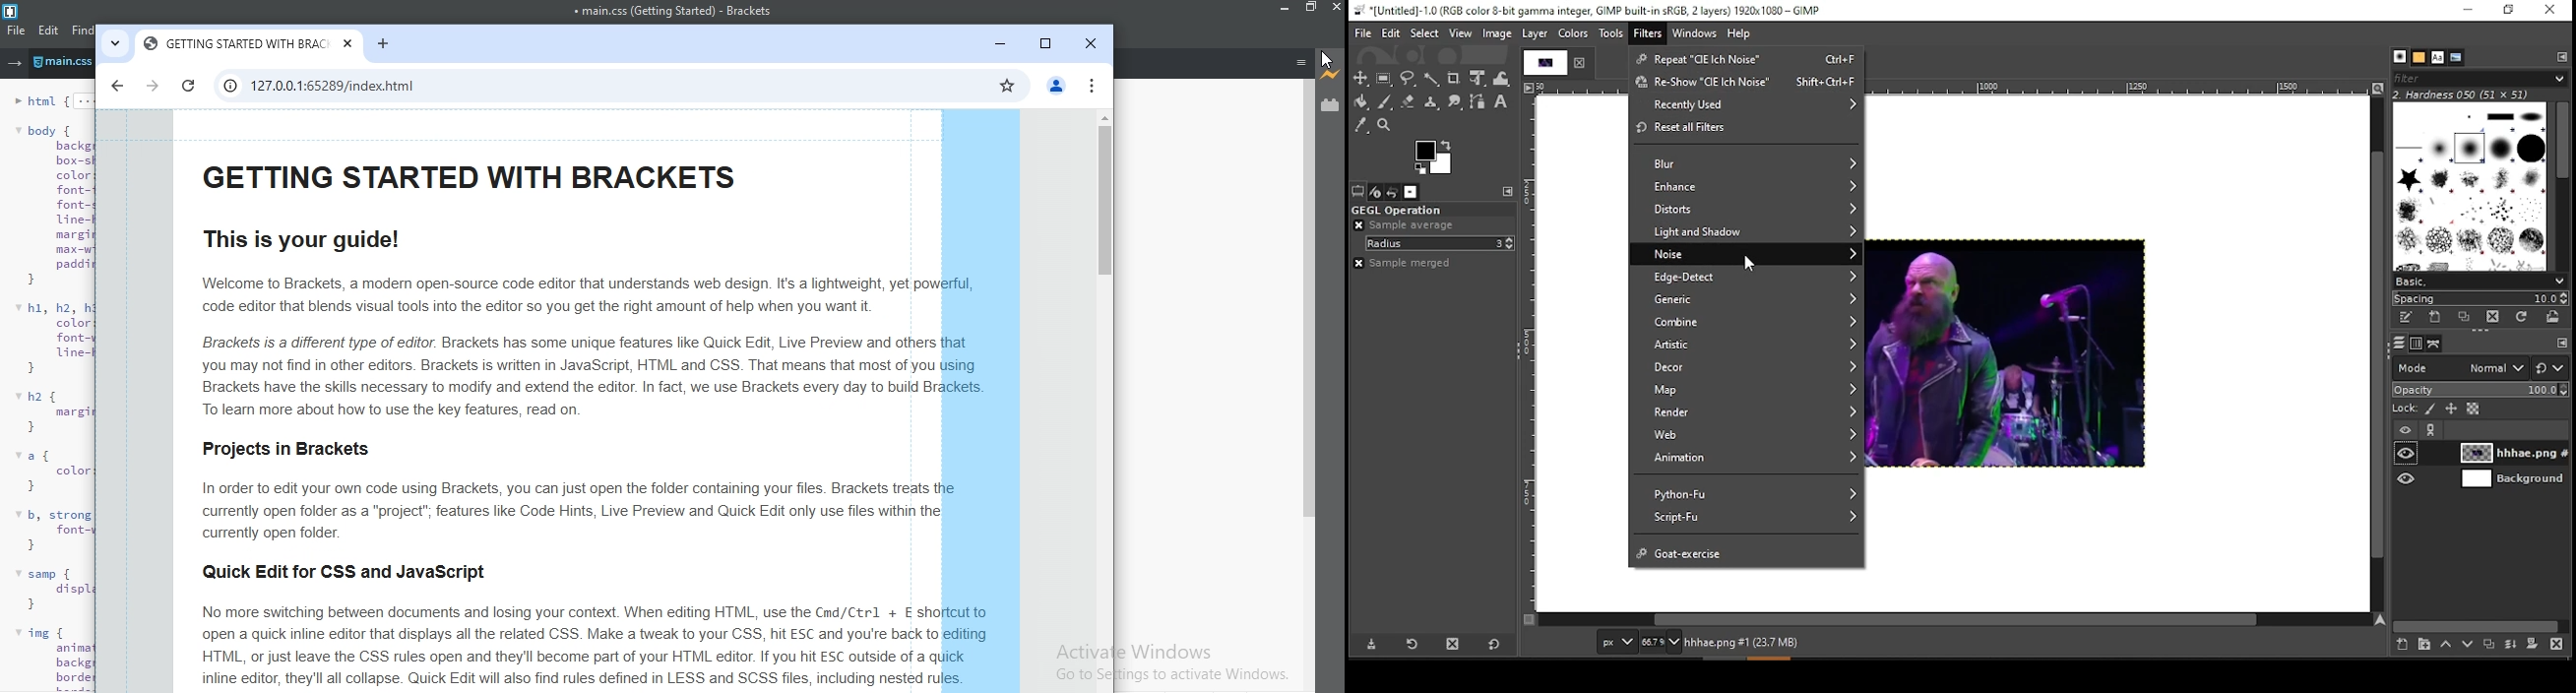 The width and height of the screenshot is (2576, 700). What do you see at coordinates (591, 645) in the screenshot?
I see `No more switching between documents and losing your context. When editing HTML, use the Cmd/Ctrl + E sholopen a quick inline editor that displays all the related CSS. Make a tweak to your CSS, hit ESC and you're back toHTML, or just leave the CSS rules open and they'll become part of your HTML editor. If you hit ESC outside of a ainline editor, they'll all collapse. Quick Edit will also find rules defined in LESS and SCSS files, including nested rules.` at bounding box center [591, 645].